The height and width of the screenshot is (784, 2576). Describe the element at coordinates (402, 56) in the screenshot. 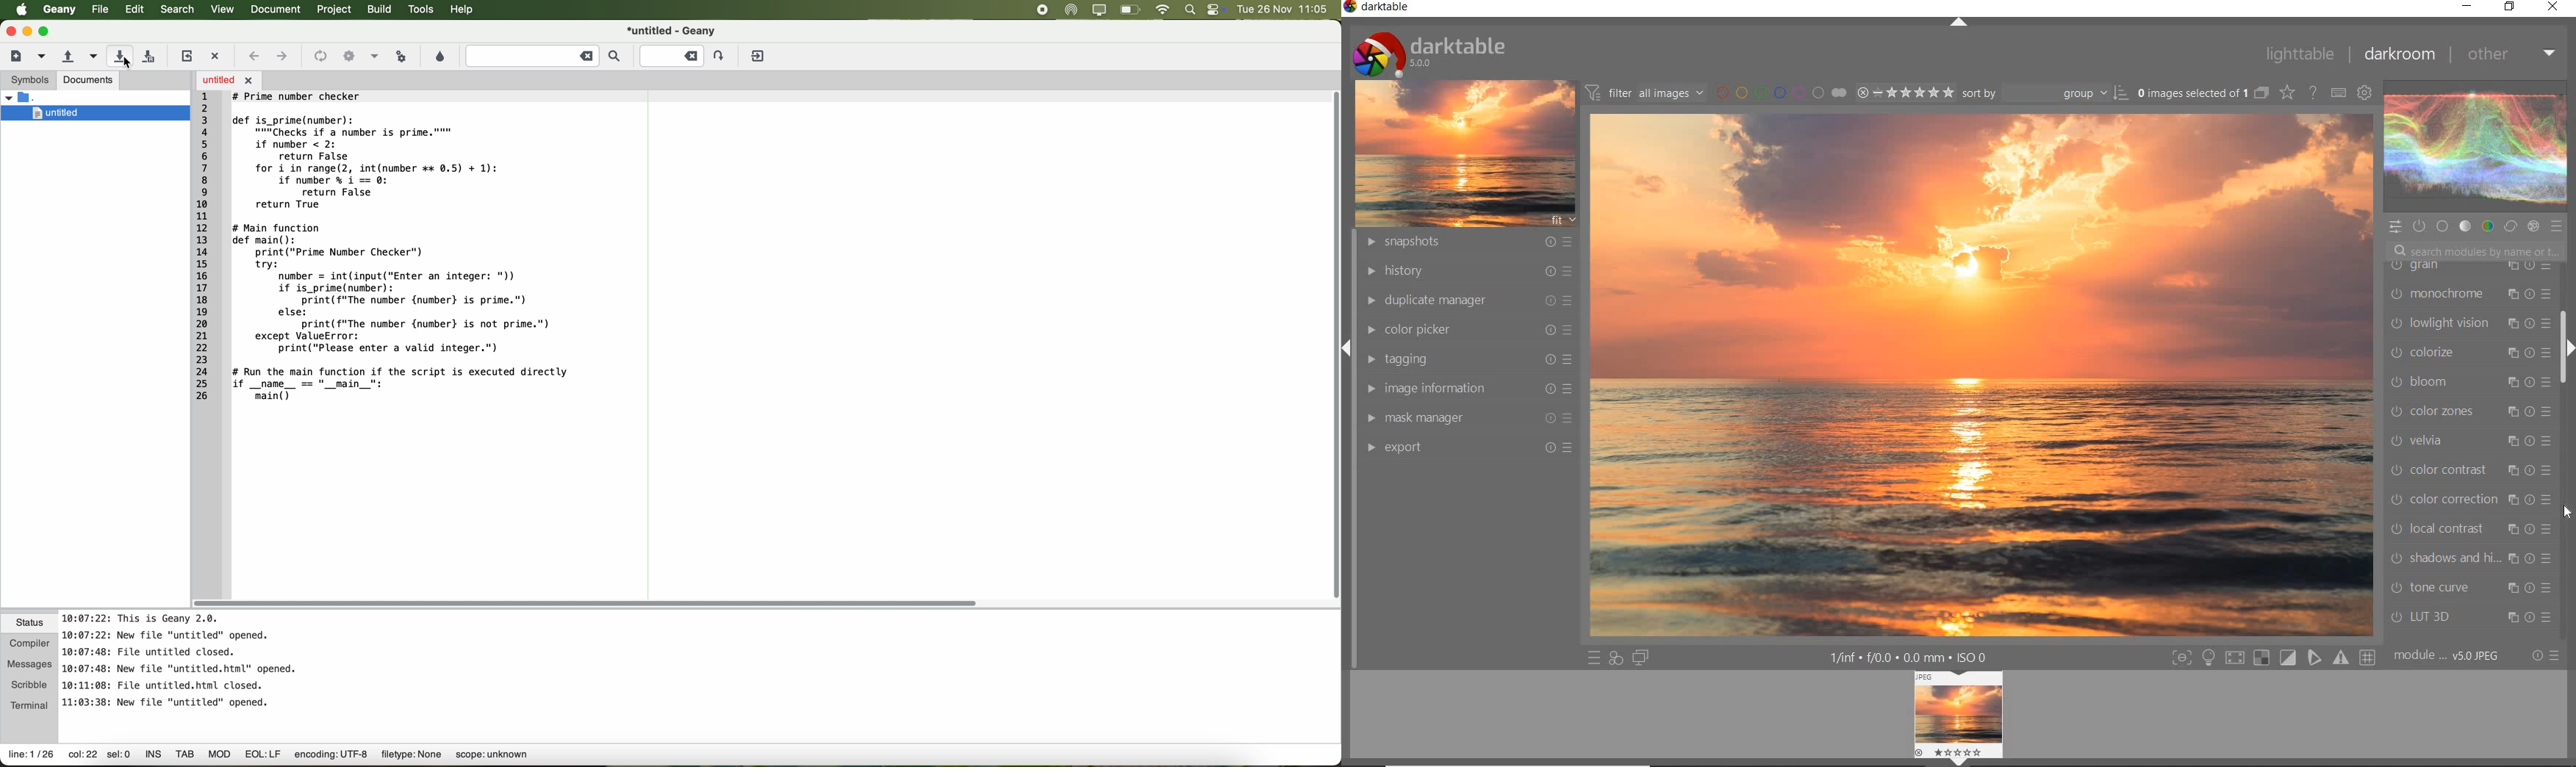

I see `run or view the current file` at that location.